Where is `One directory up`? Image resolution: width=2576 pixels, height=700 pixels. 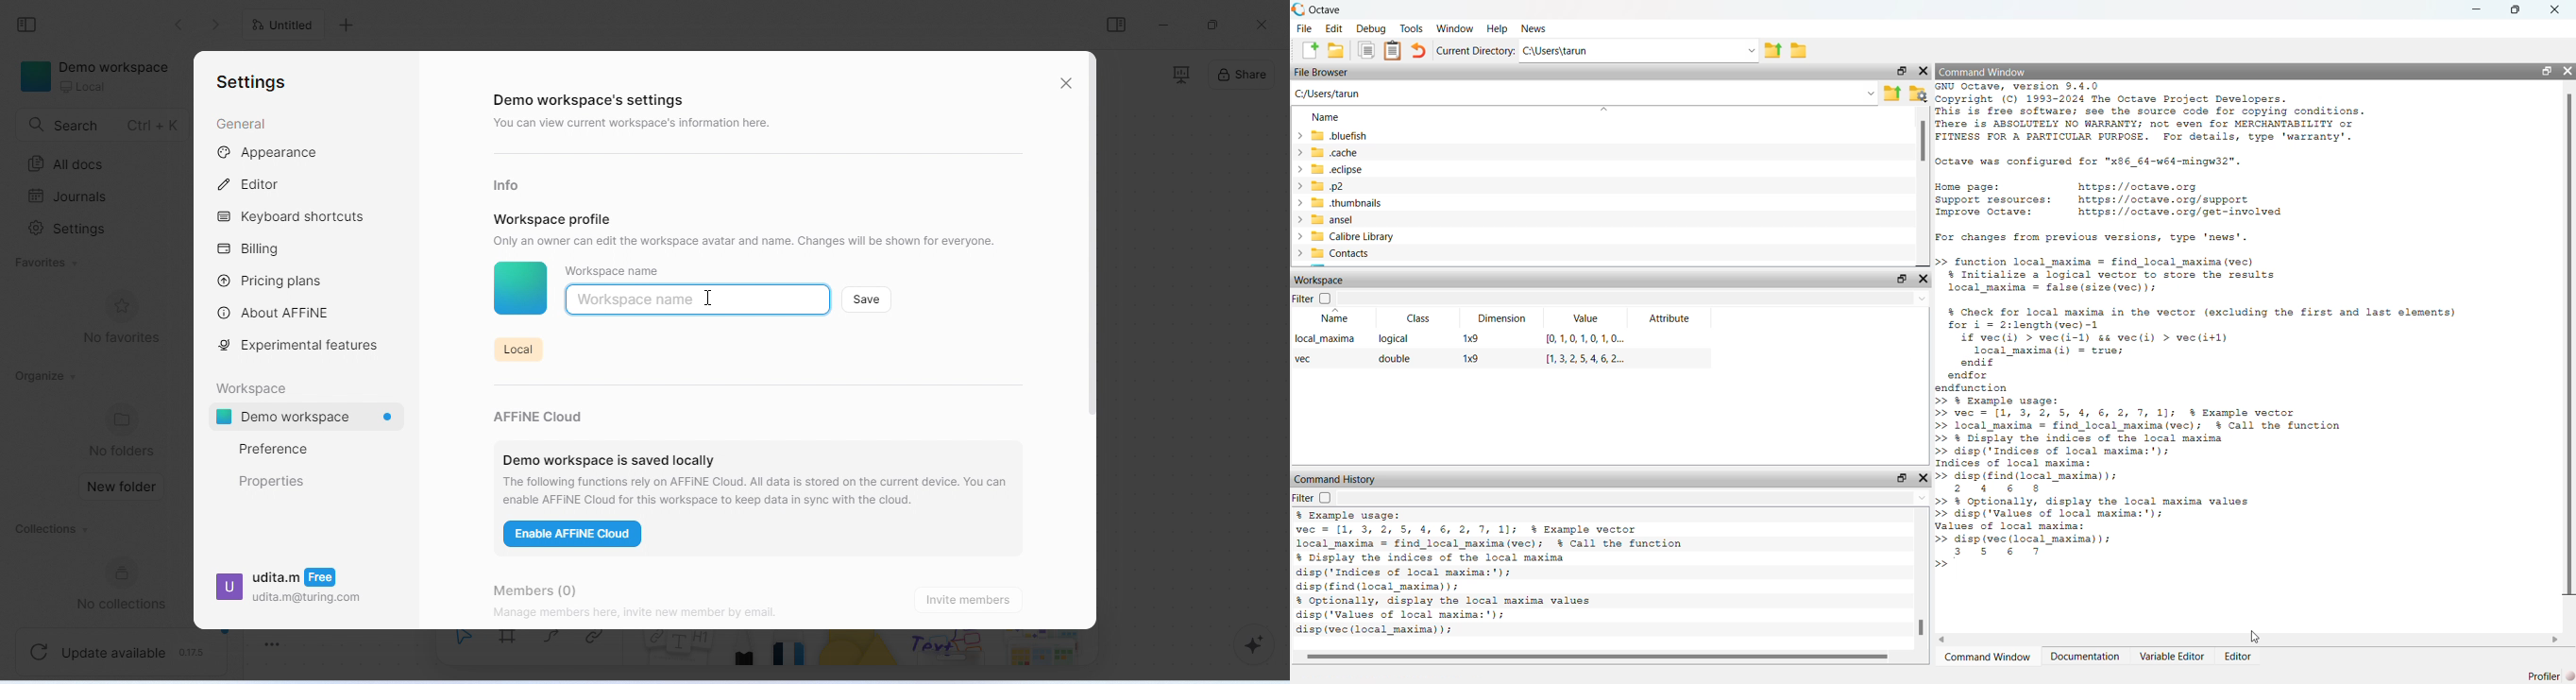
One directory up is located at coordinates (1892, 93).